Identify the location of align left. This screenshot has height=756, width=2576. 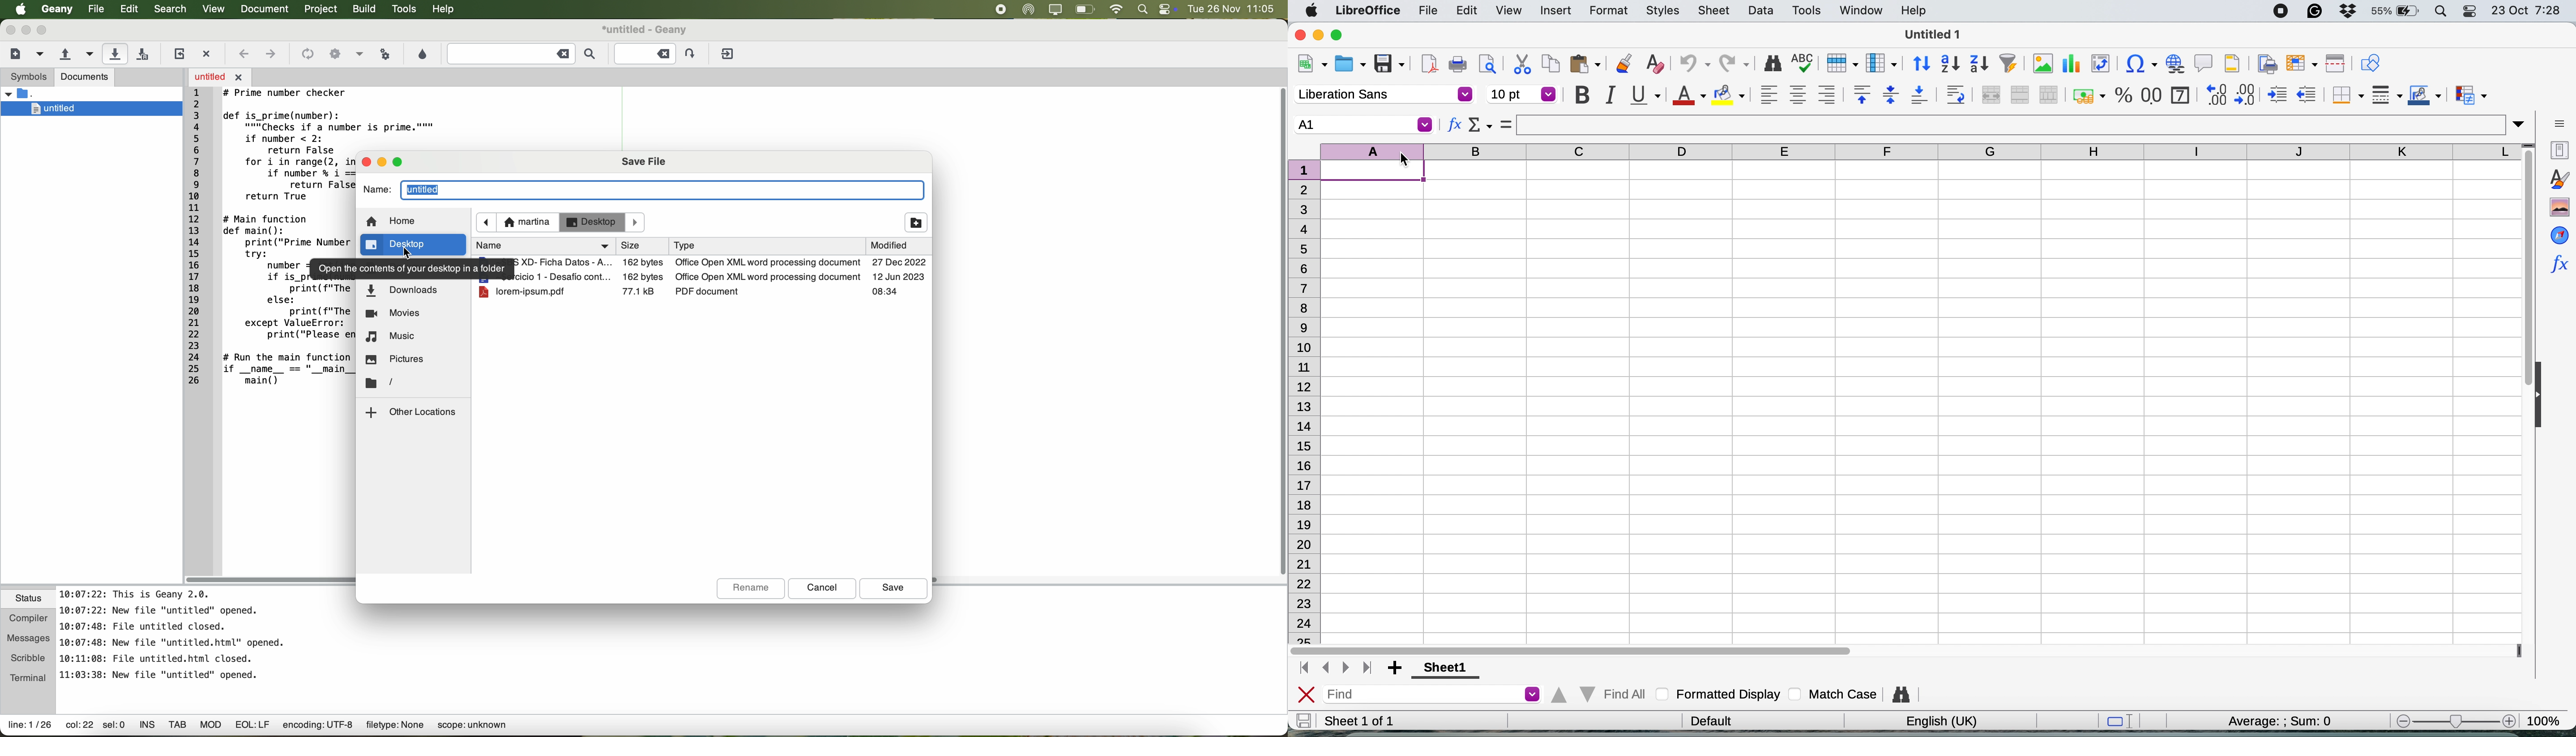
(1767, 94).